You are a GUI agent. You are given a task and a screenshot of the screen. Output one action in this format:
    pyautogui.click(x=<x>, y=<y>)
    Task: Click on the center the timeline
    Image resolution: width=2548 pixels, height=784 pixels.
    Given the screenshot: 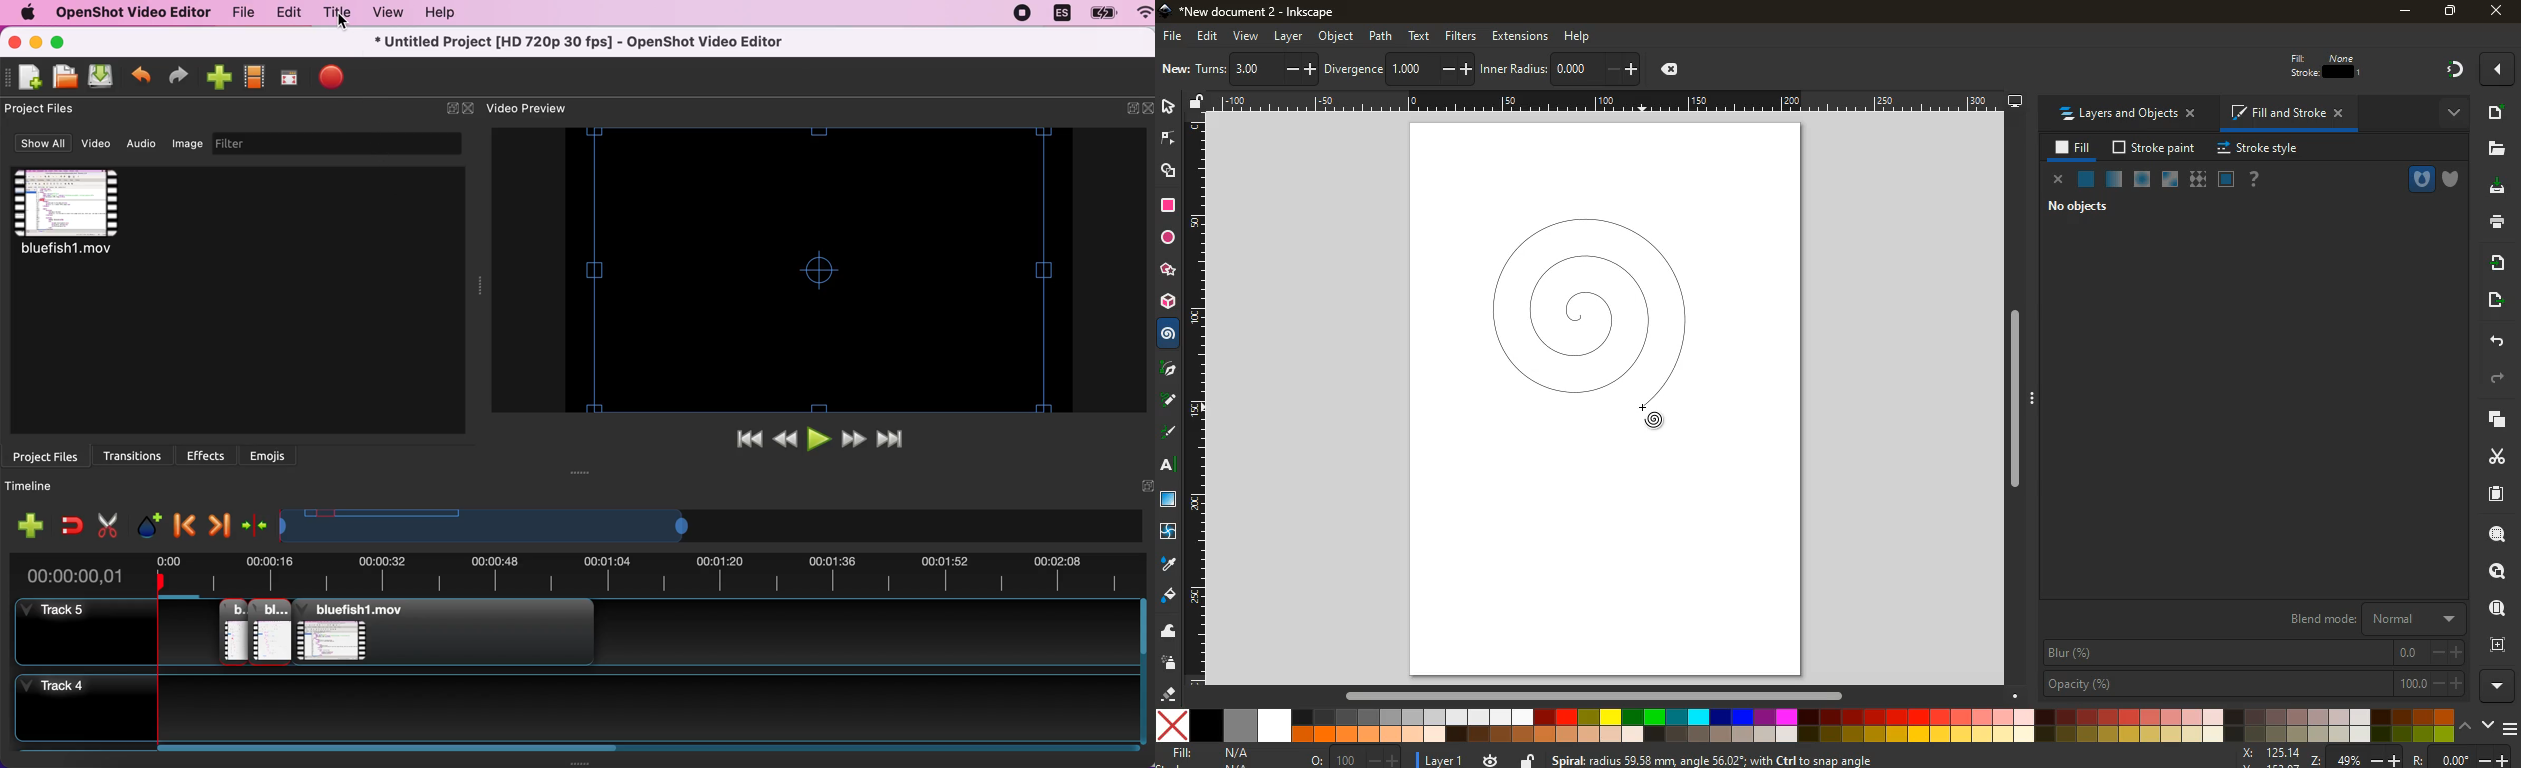 What is the action you would take?
    pyautogui.click(x=256, y=524)
    